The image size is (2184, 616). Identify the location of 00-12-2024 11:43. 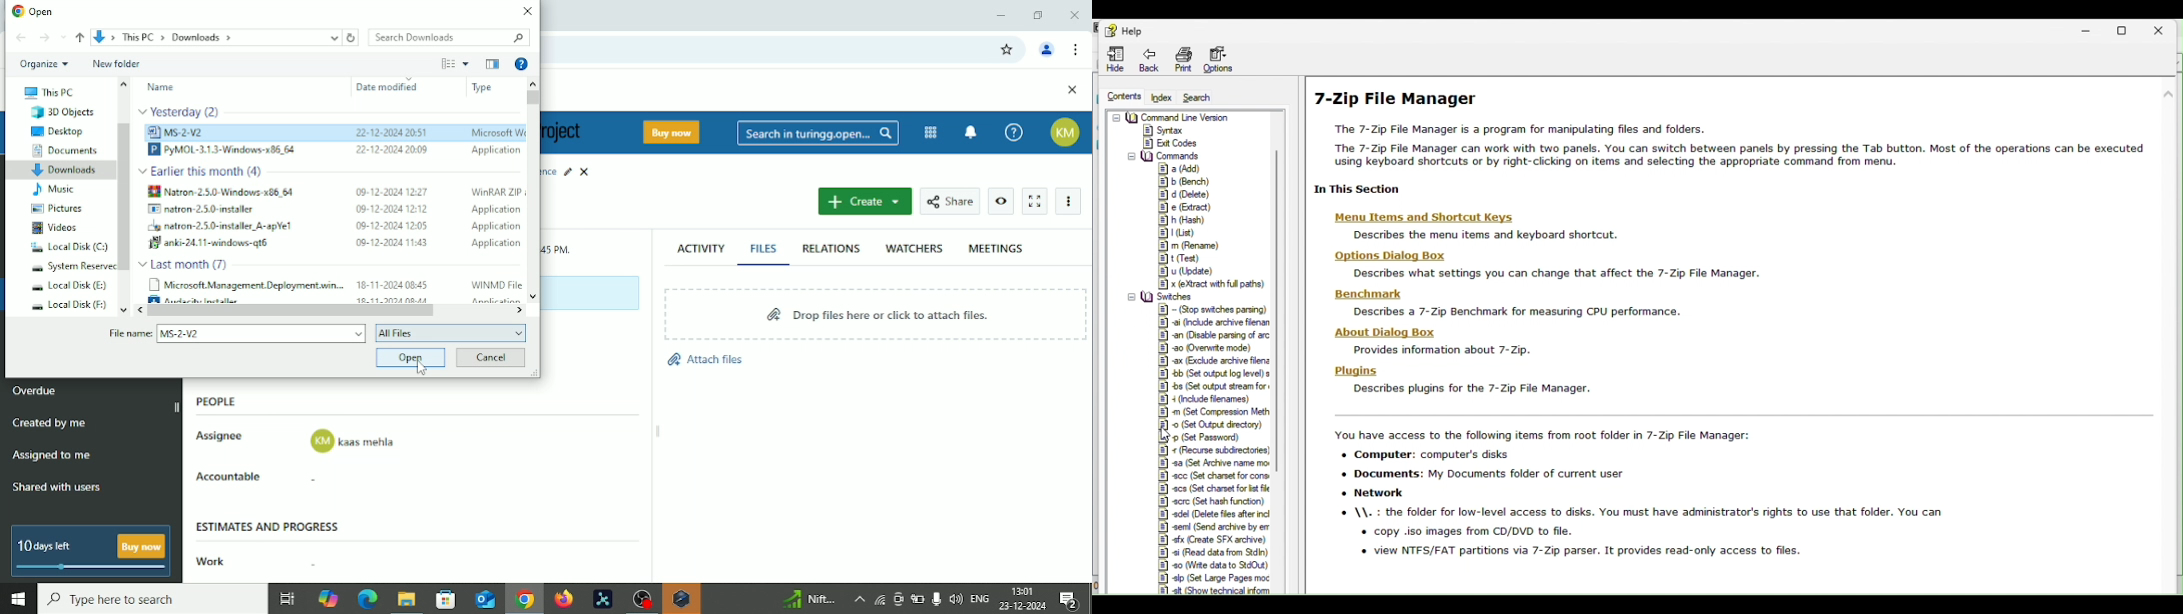
(392, 243).